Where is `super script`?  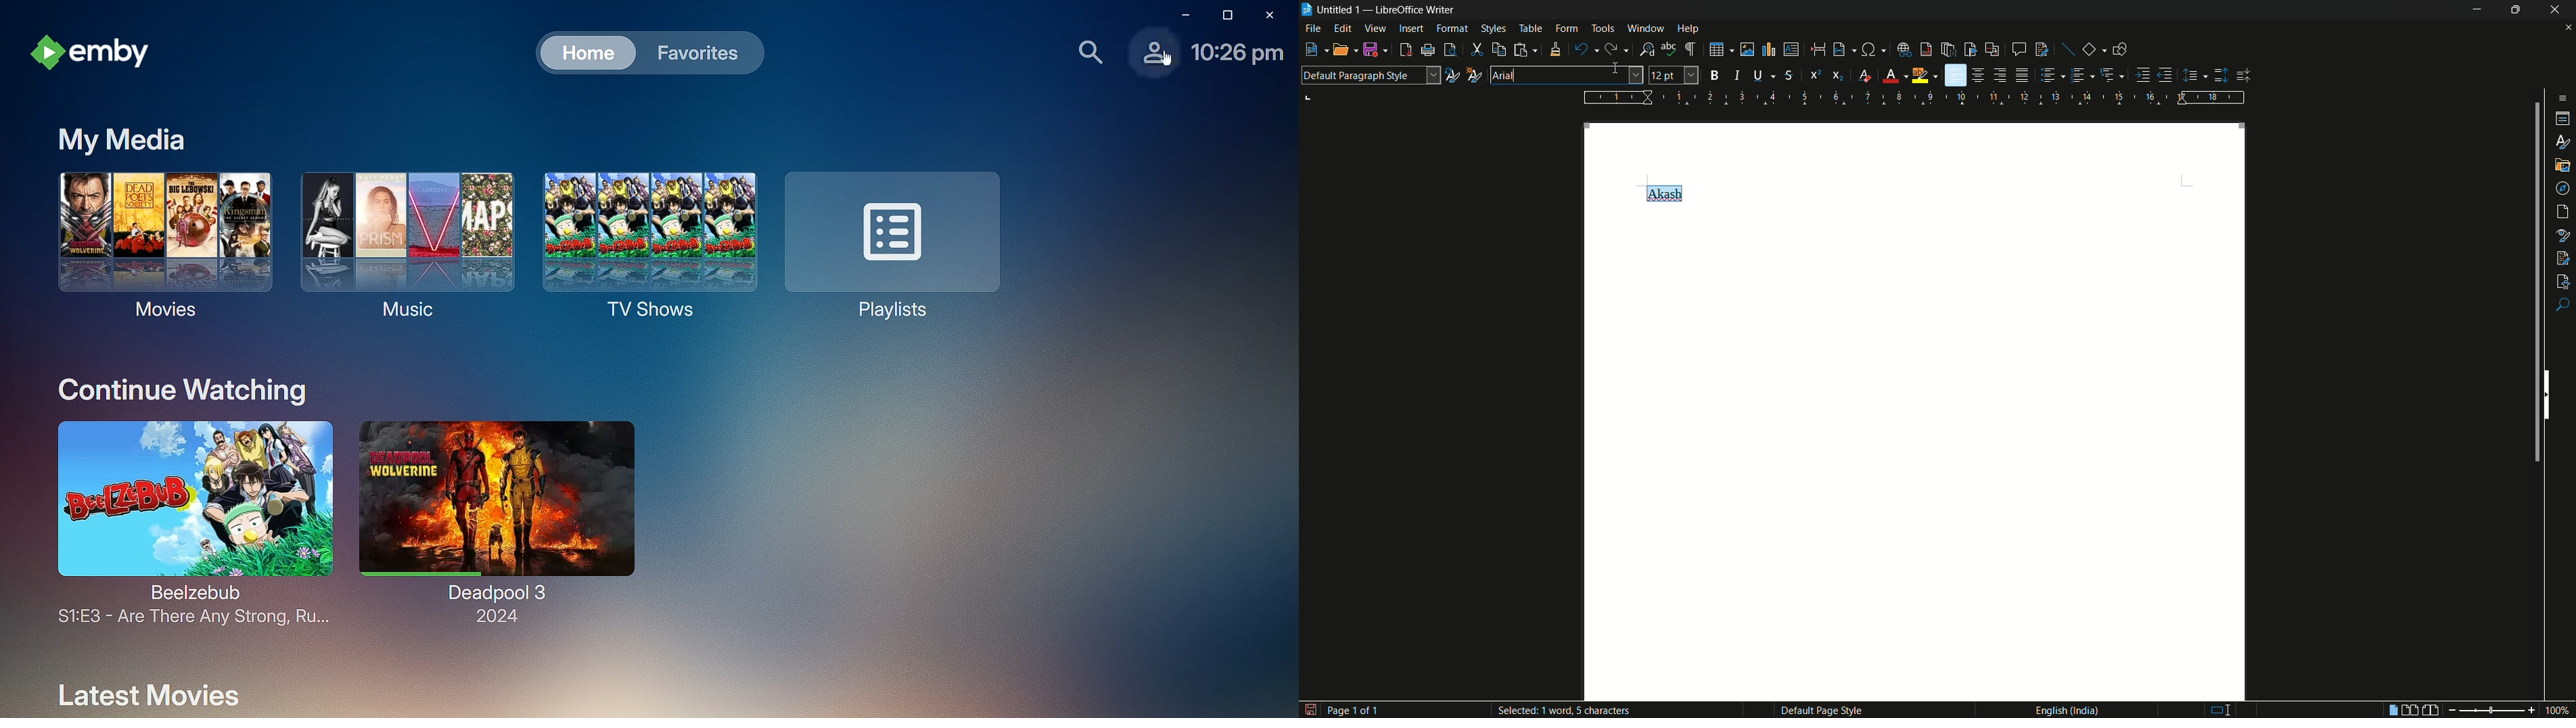
super script is located at coordinates (1815, 74).